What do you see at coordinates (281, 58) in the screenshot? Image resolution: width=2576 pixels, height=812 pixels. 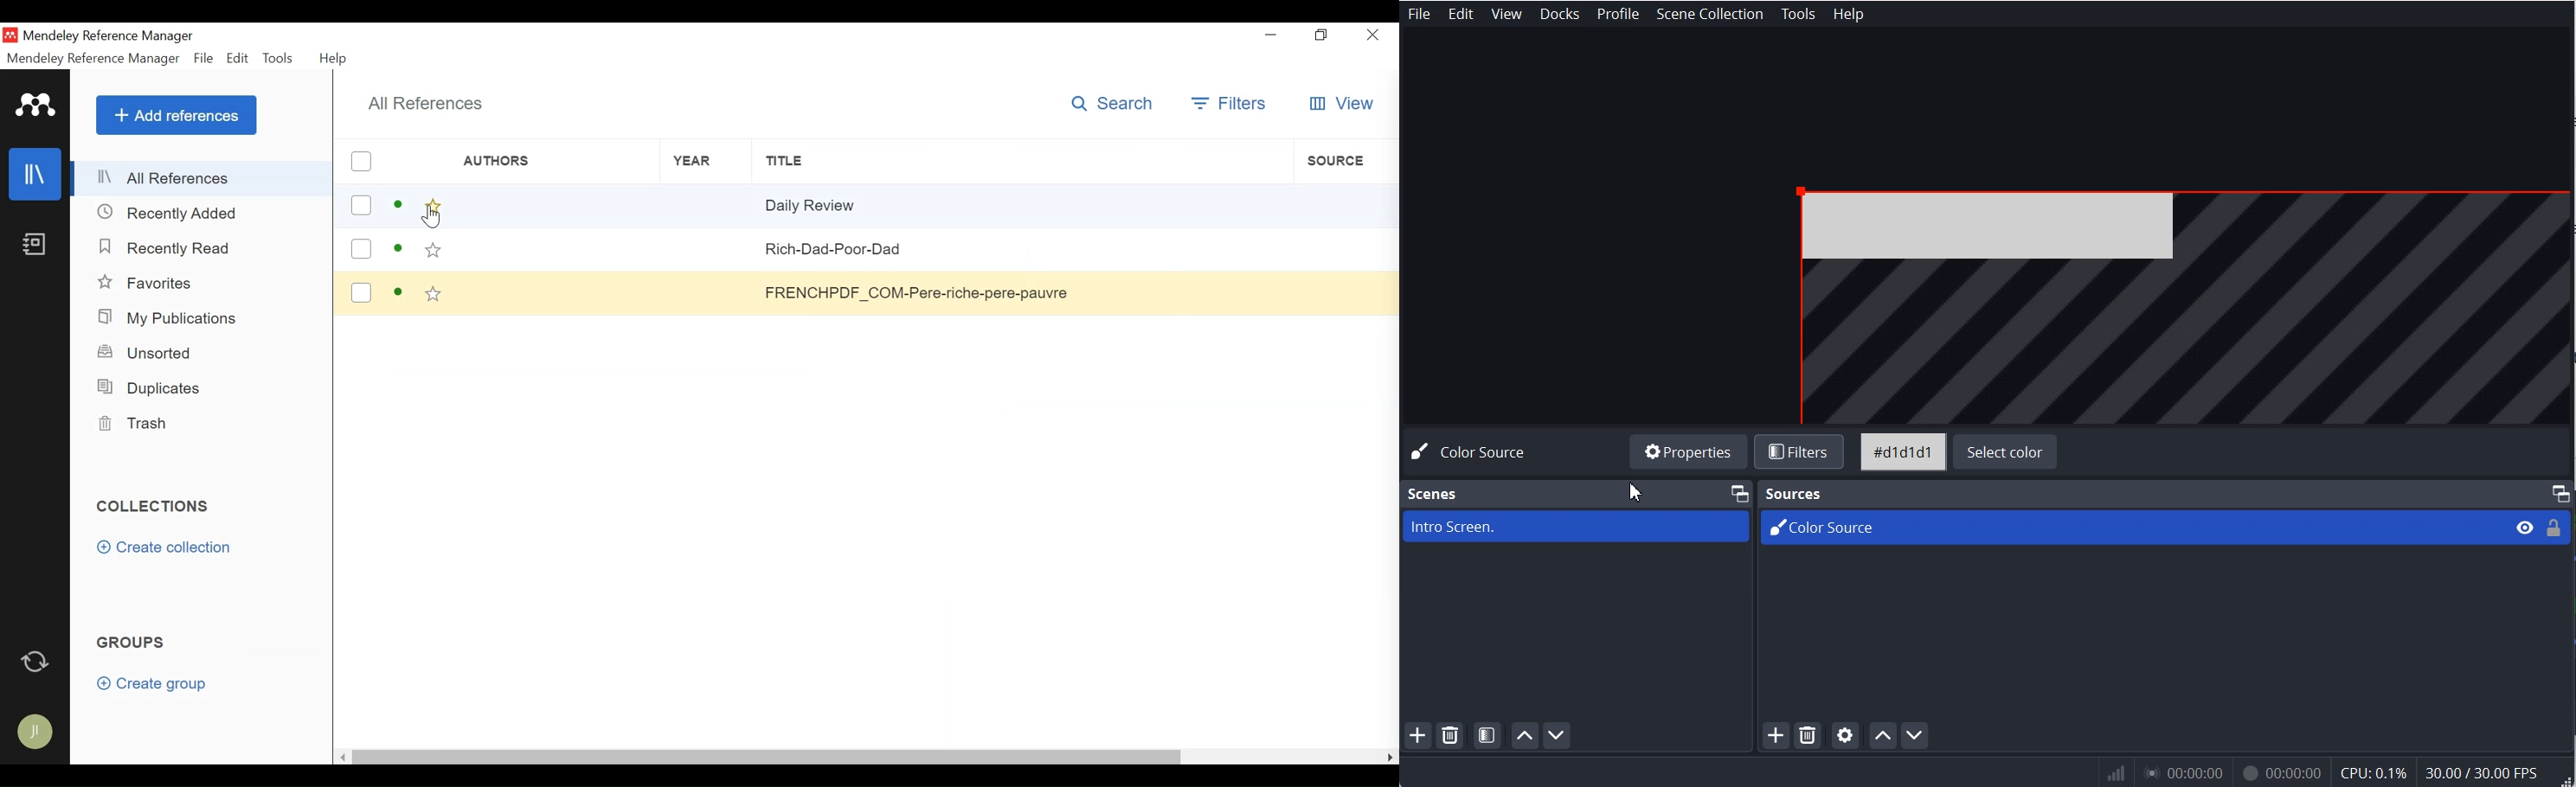 I see `Tools` at bounding box center [281, 58].